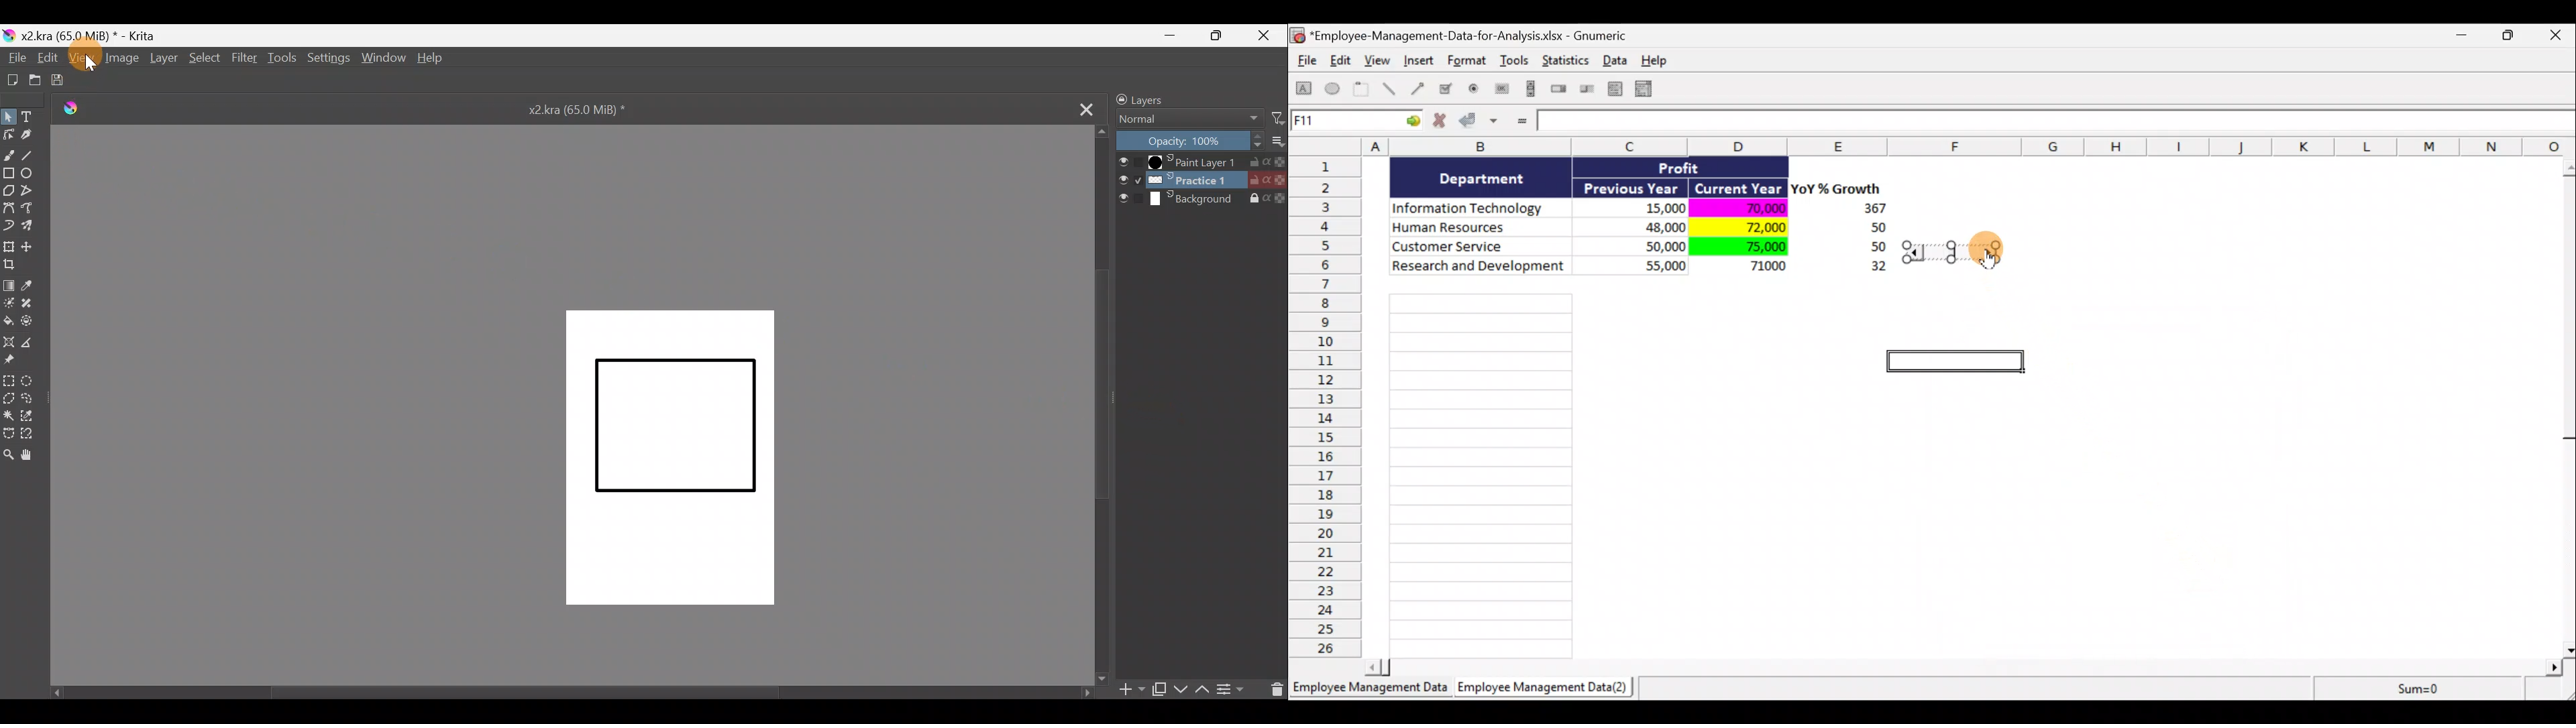 The height and width of the screenshot is (728, 2576). I want to click on Colourise mask tool, so click(11, 303).